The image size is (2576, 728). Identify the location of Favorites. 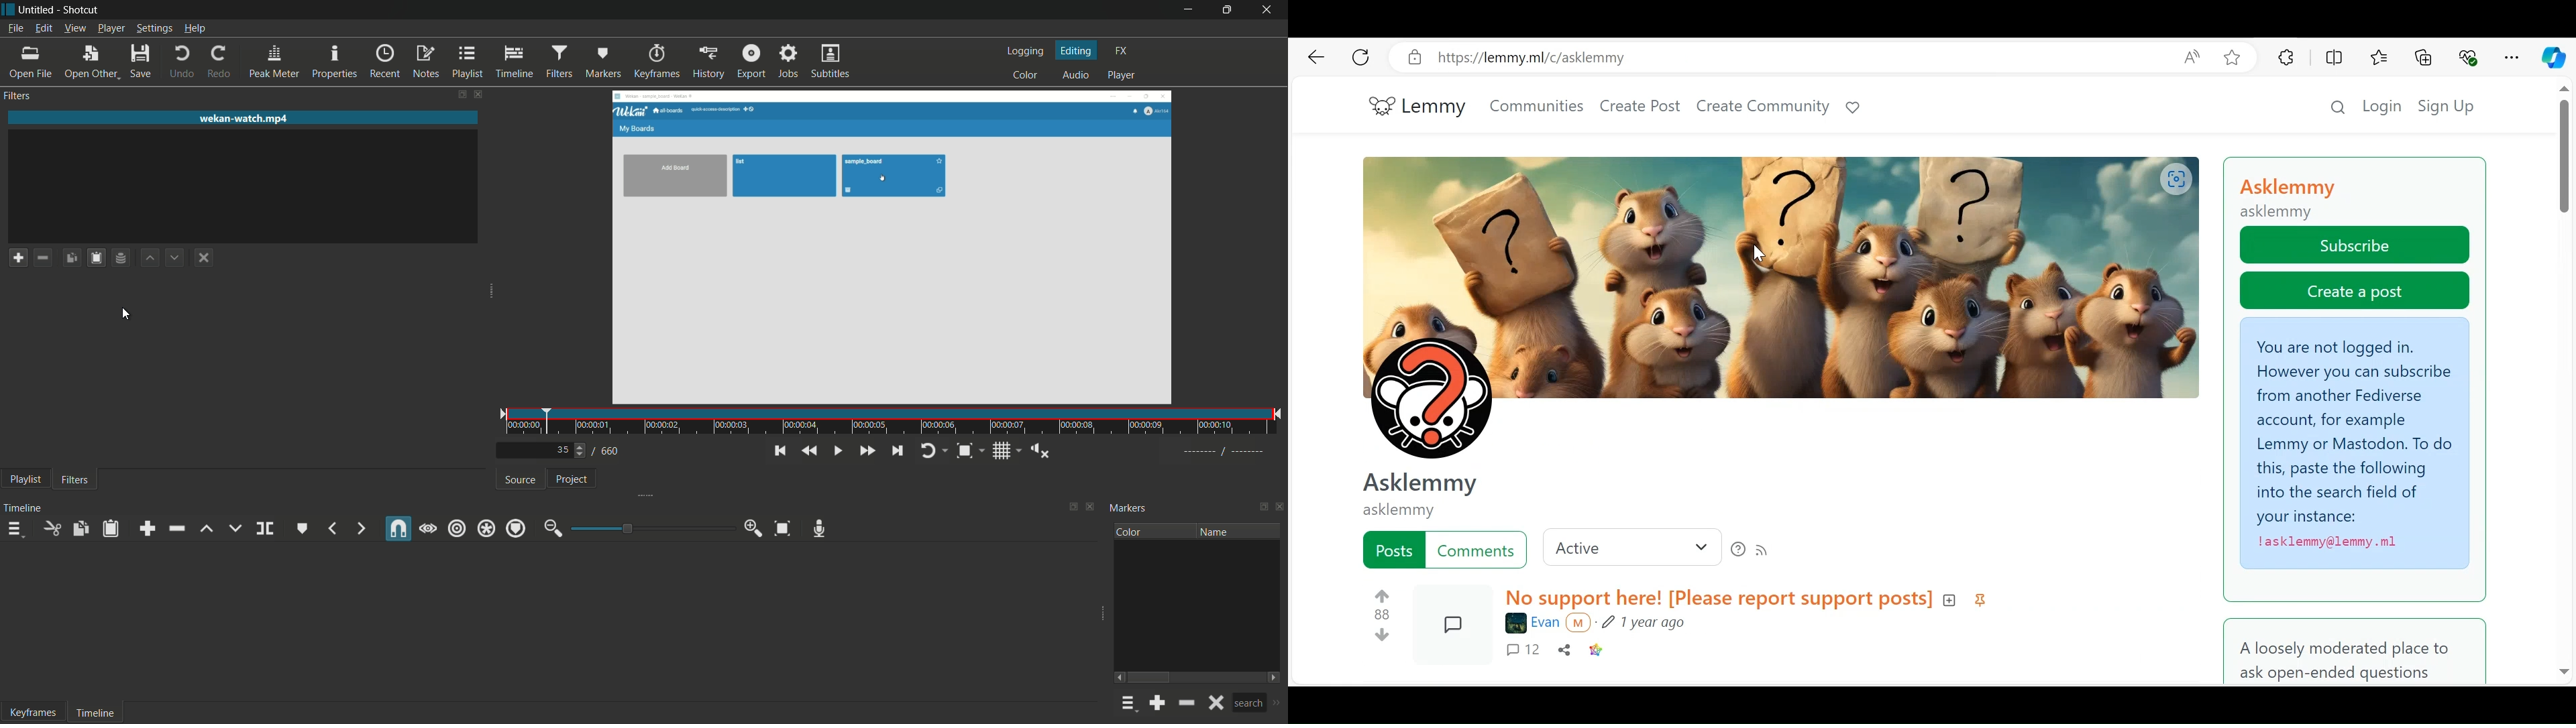
(2380, 59).